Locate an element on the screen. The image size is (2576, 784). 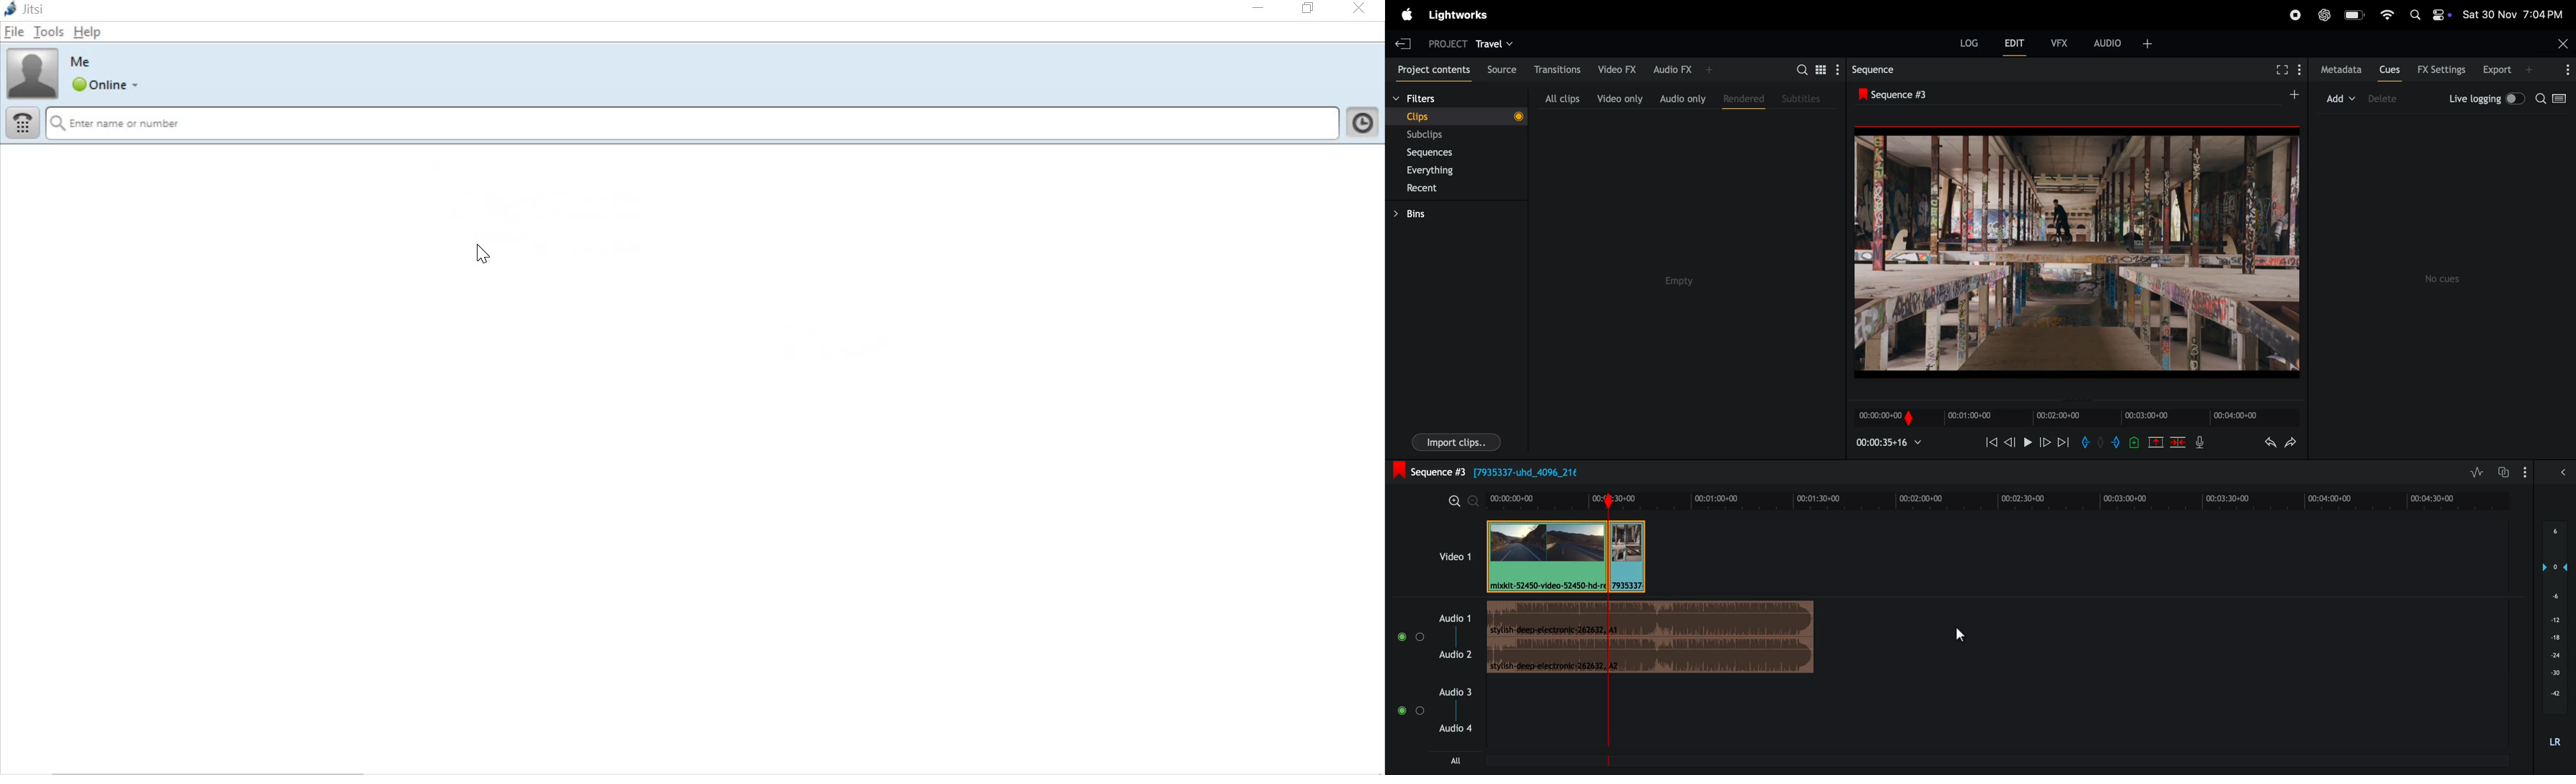
time frame is located at coordinates (2075, 417).